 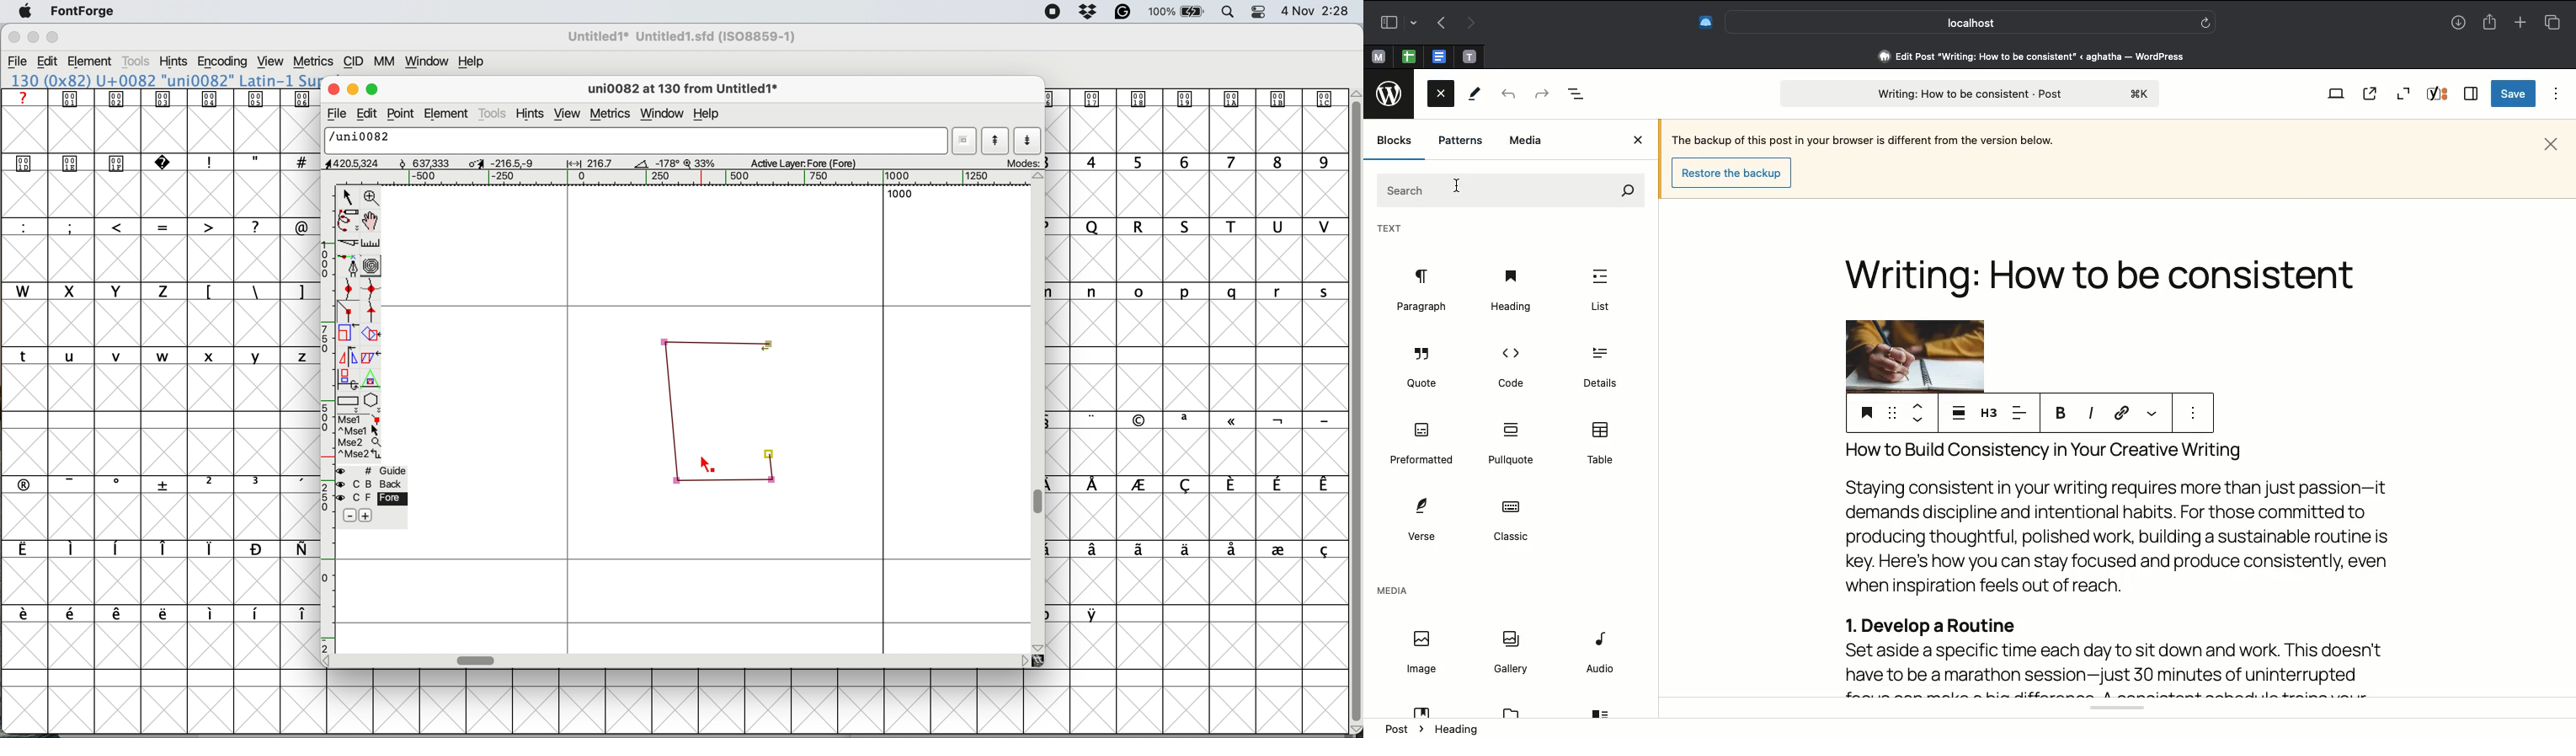 I want to click on edit, so click(x=48, y=62).